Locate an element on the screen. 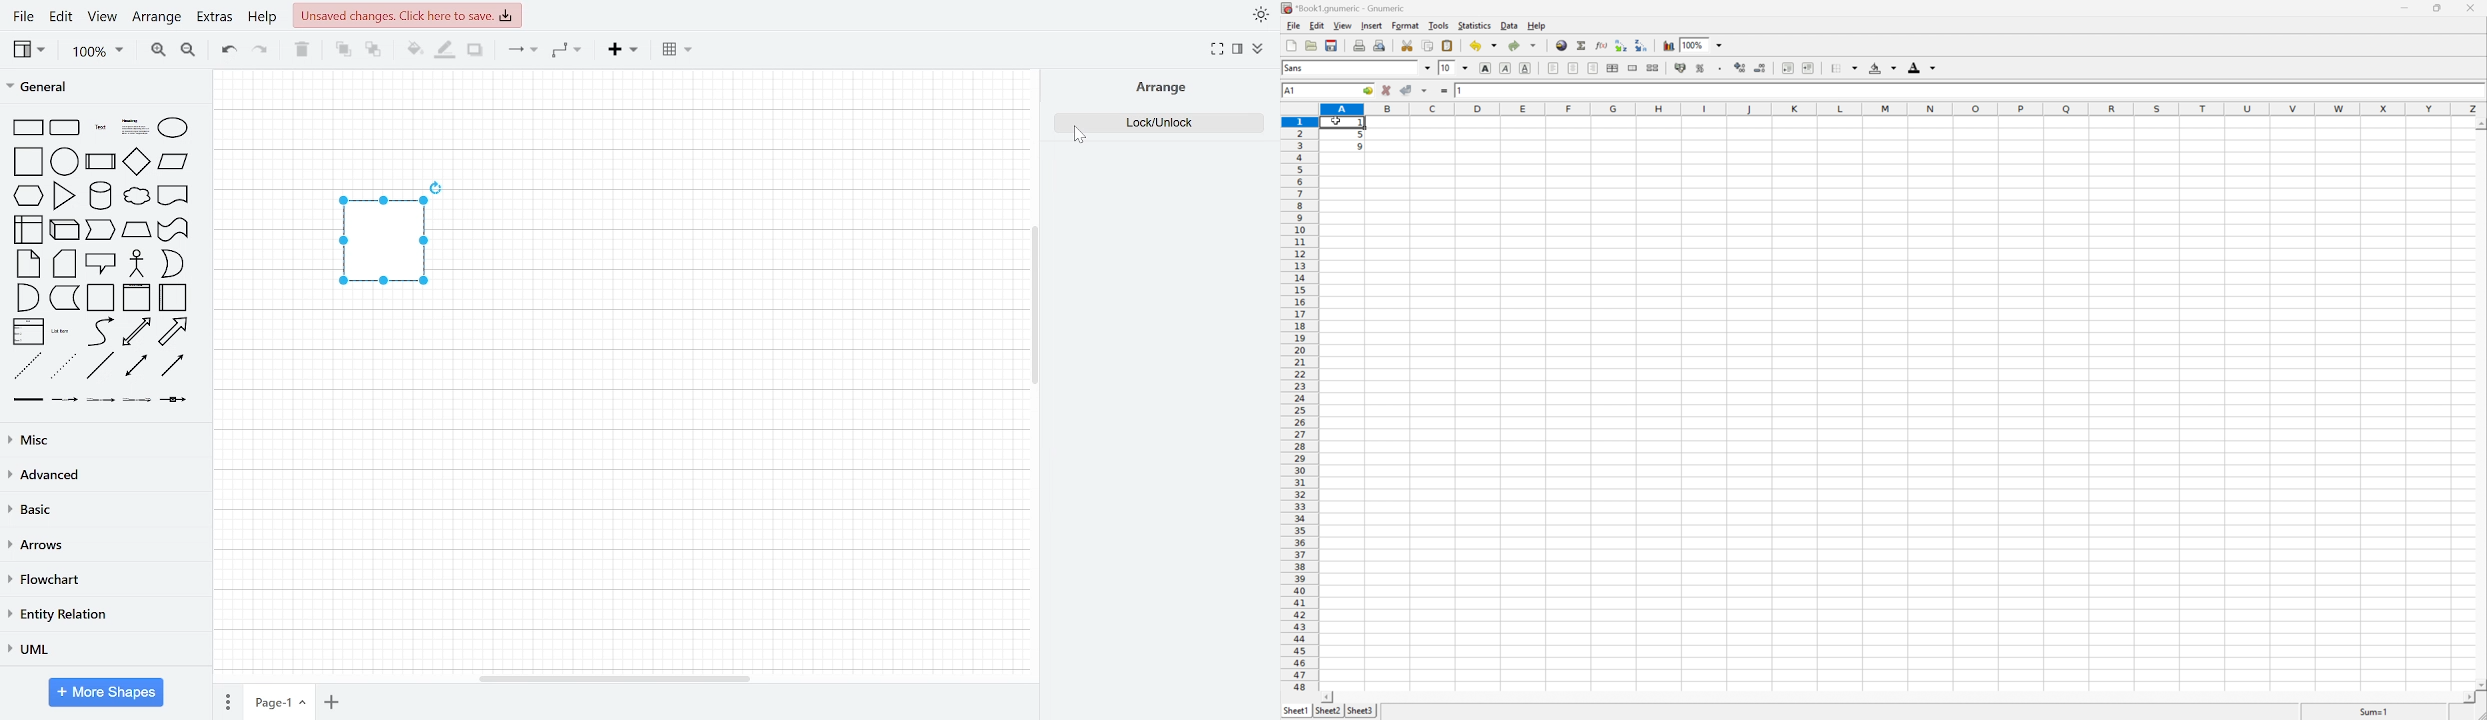 Image resolution: width=2492 pixels, height=728 pixels. arrow is located at coordinates (174, 330).